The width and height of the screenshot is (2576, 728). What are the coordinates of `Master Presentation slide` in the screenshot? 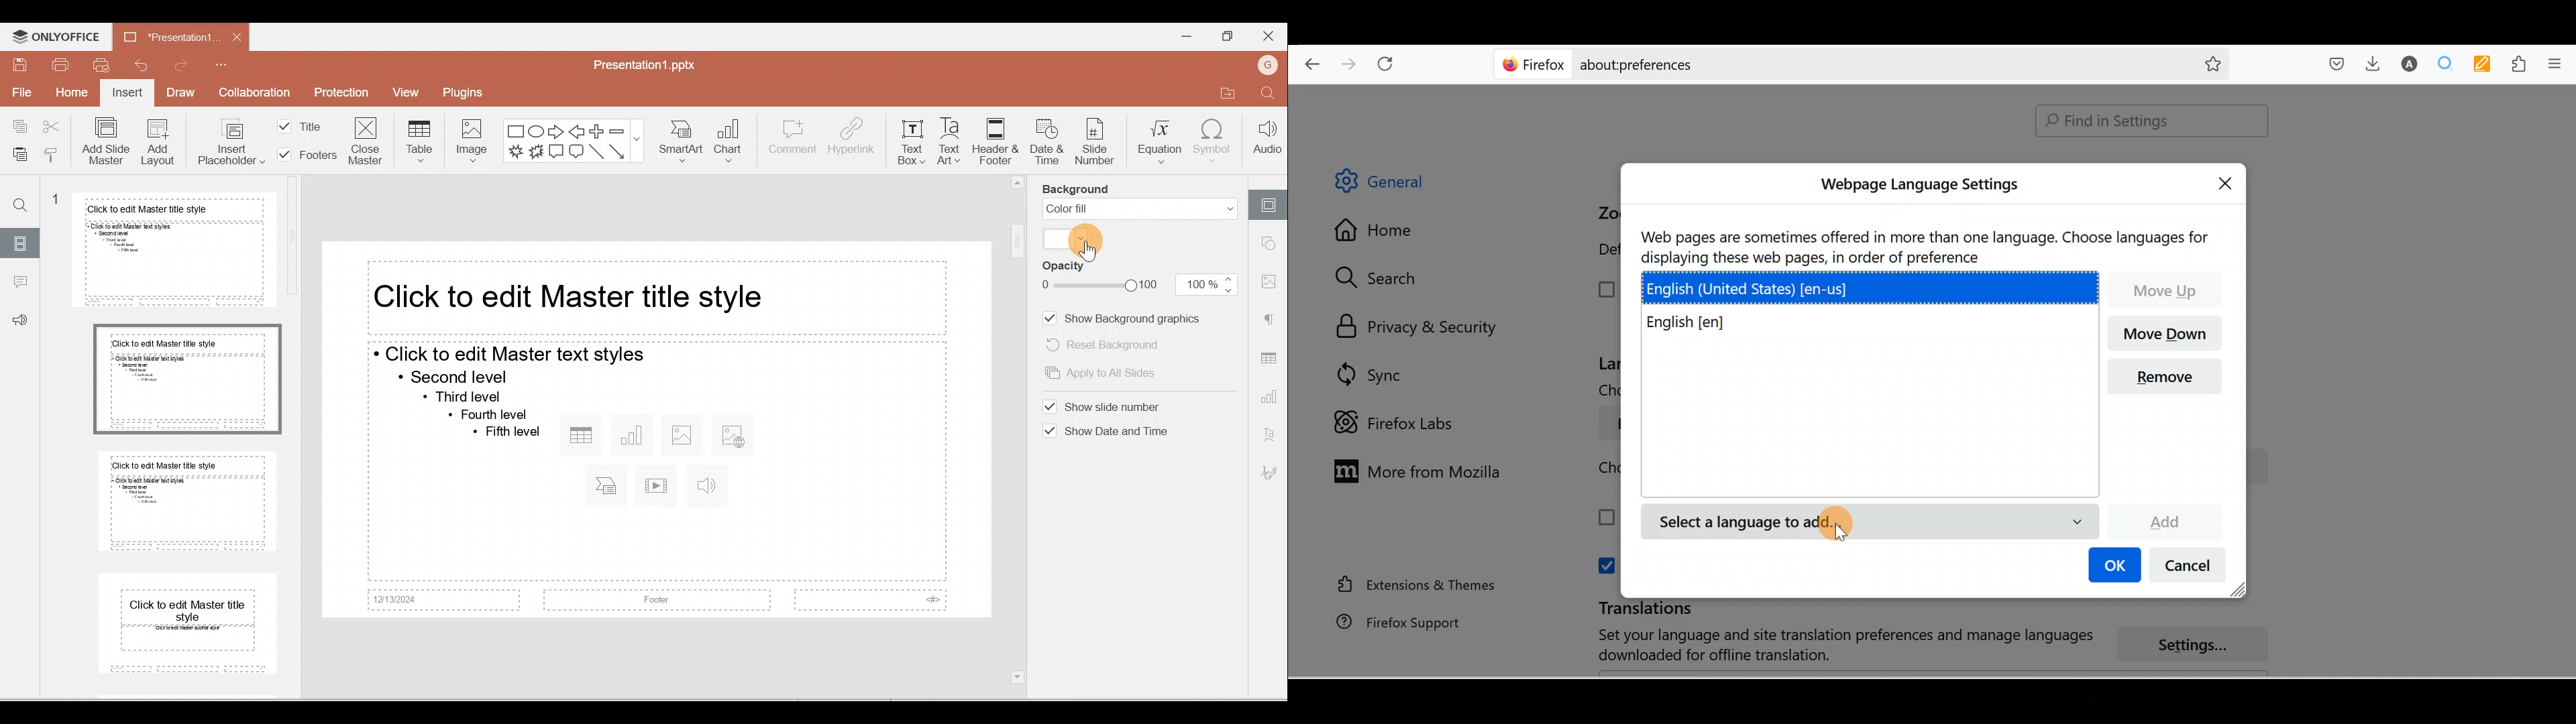 It's located at (657, 431).